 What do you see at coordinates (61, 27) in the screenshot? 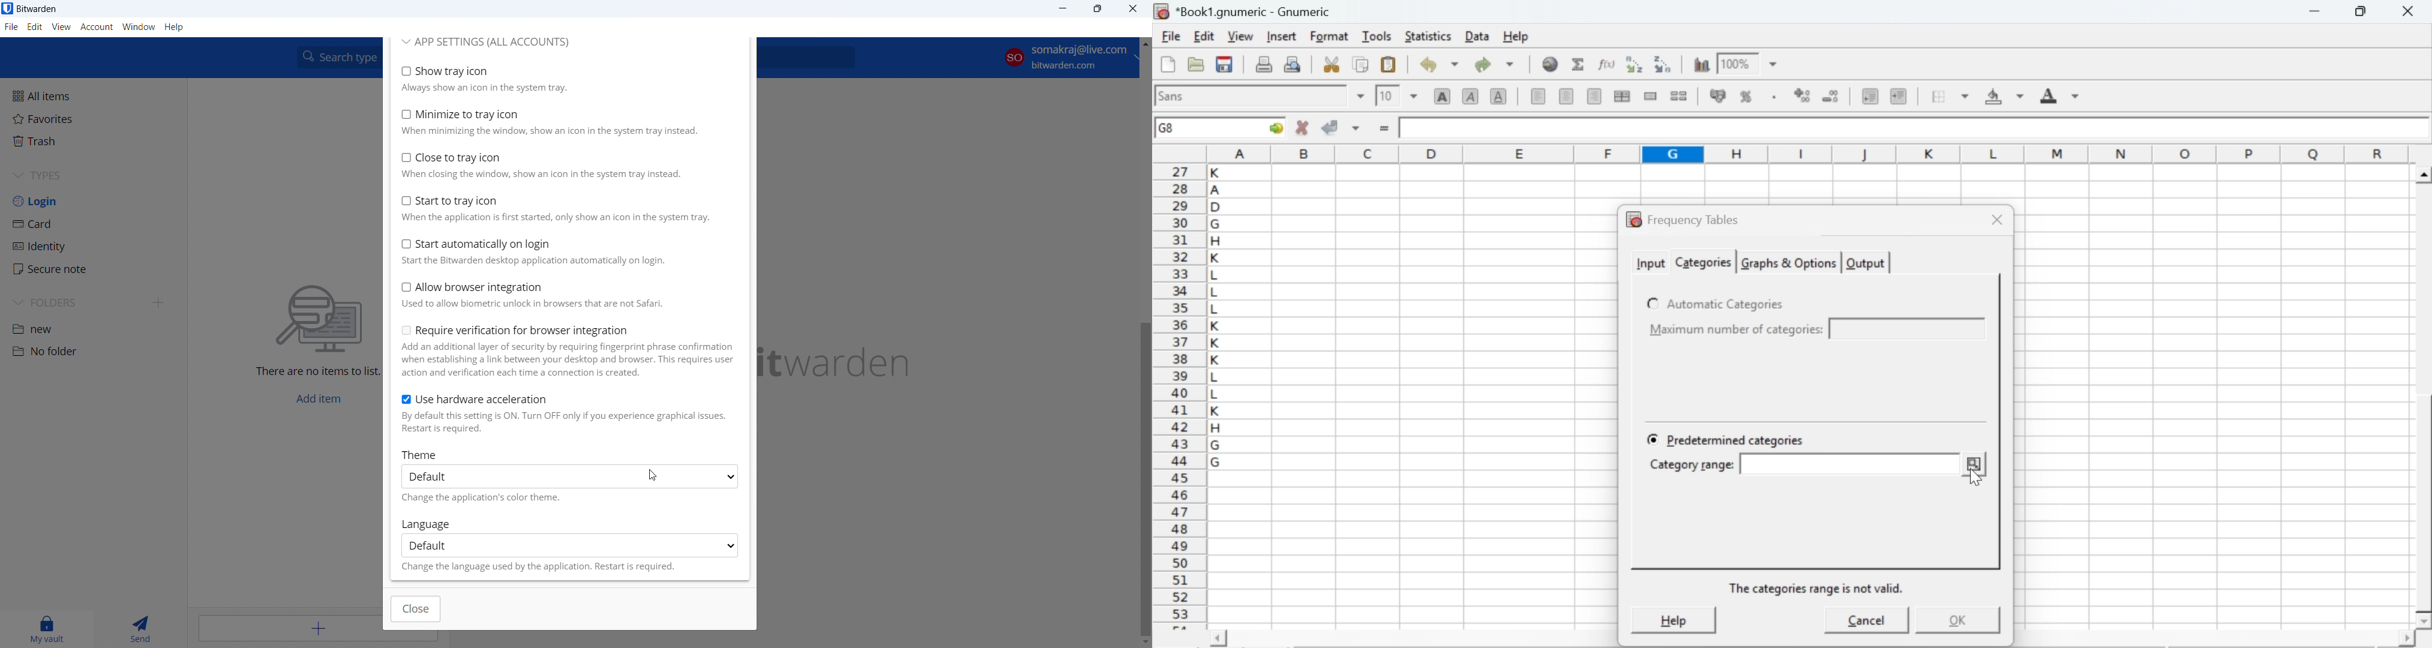
I see `view` at bounding box center [61, 27].